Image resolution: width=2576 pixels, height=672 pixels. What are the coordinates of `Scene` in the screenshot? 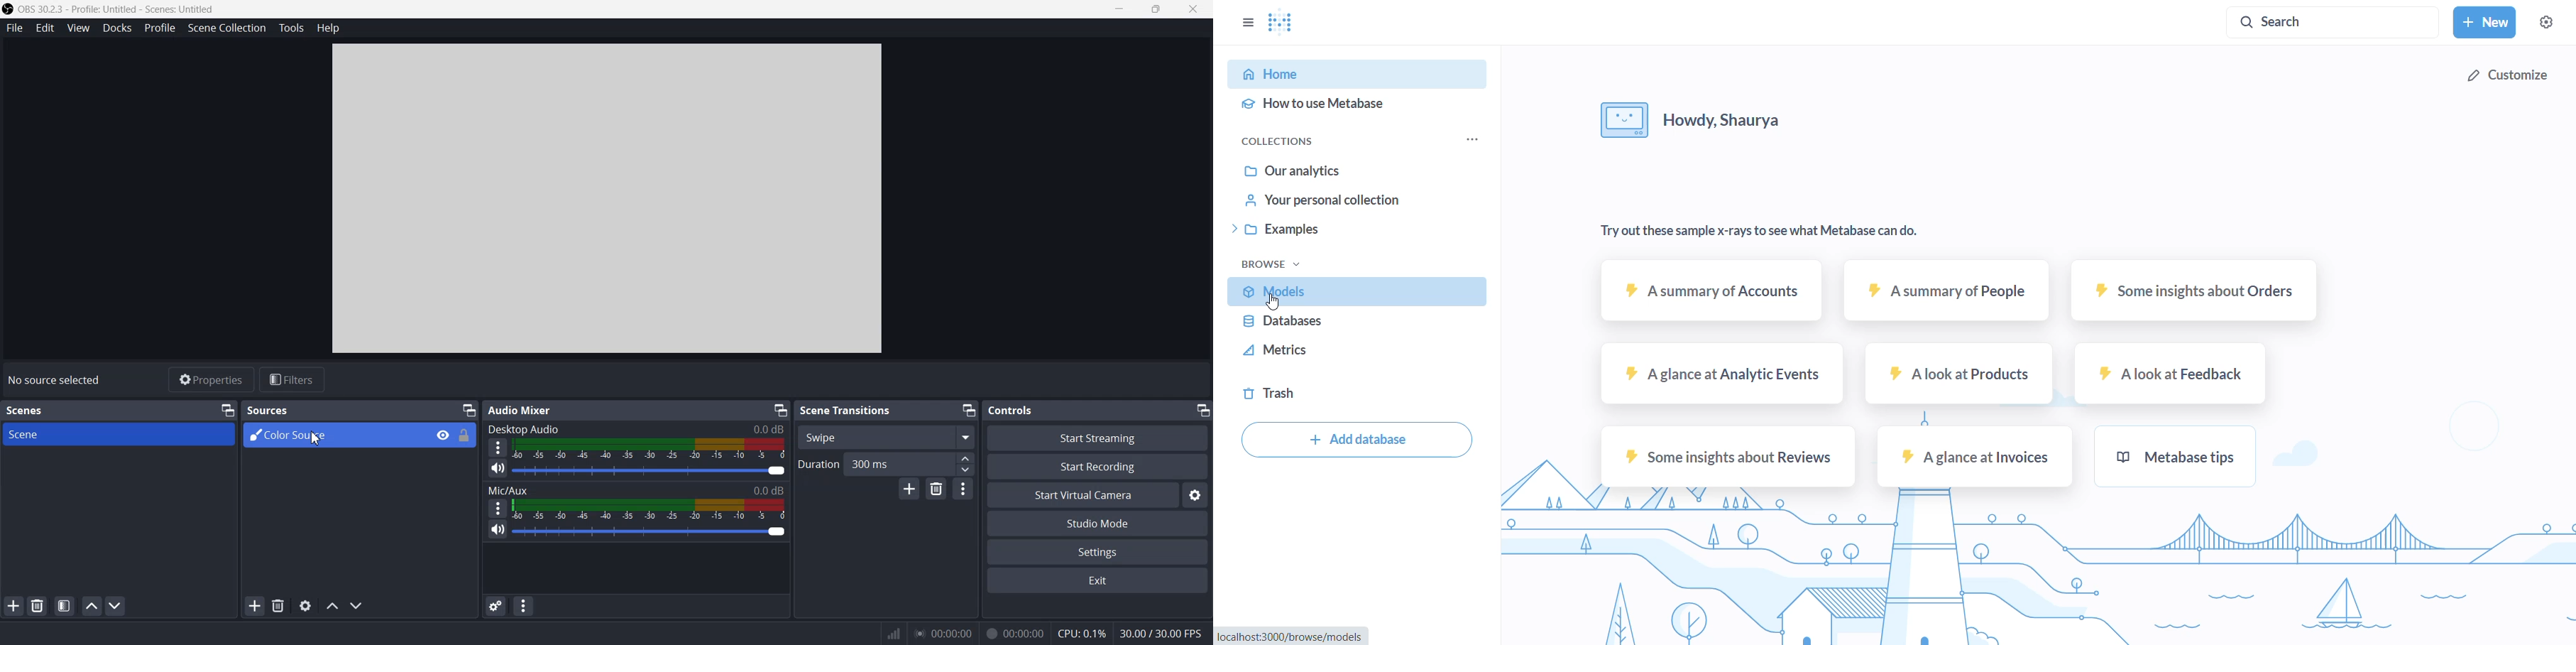 It's located at (120, 434).